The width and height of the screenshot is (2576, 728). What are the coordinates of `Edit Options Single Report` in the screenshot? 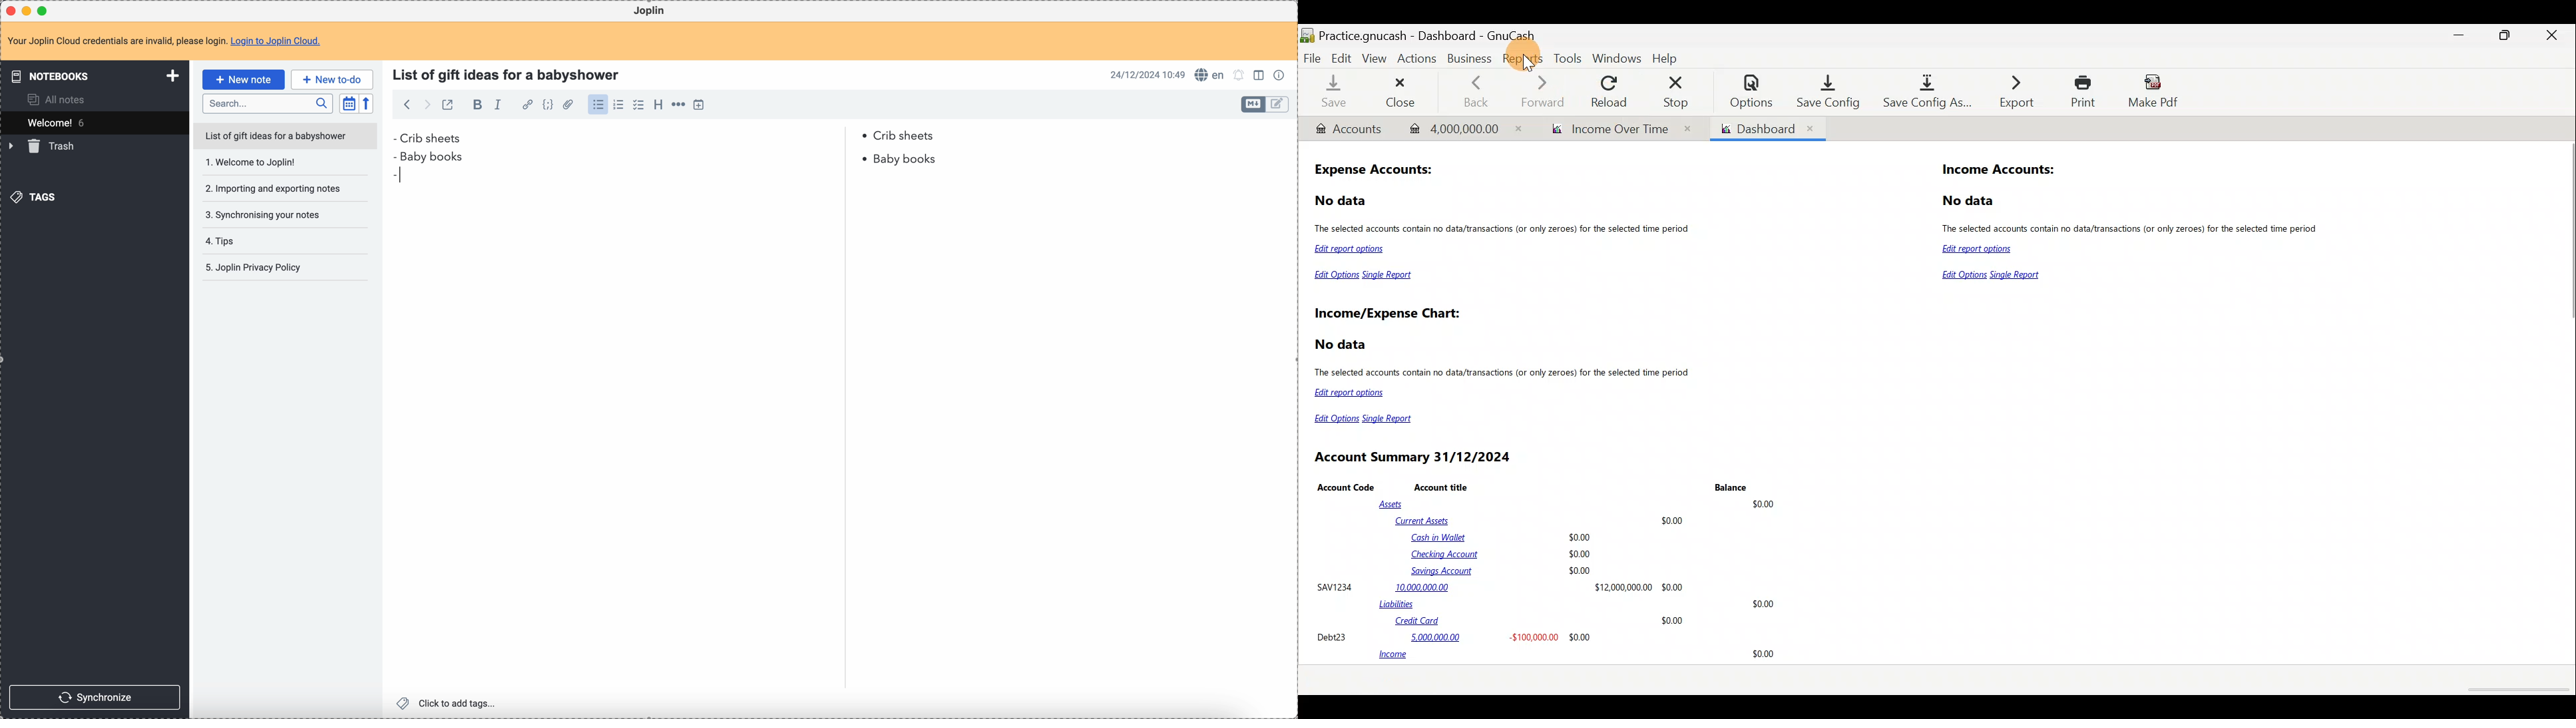 It's located at (1369, 419).